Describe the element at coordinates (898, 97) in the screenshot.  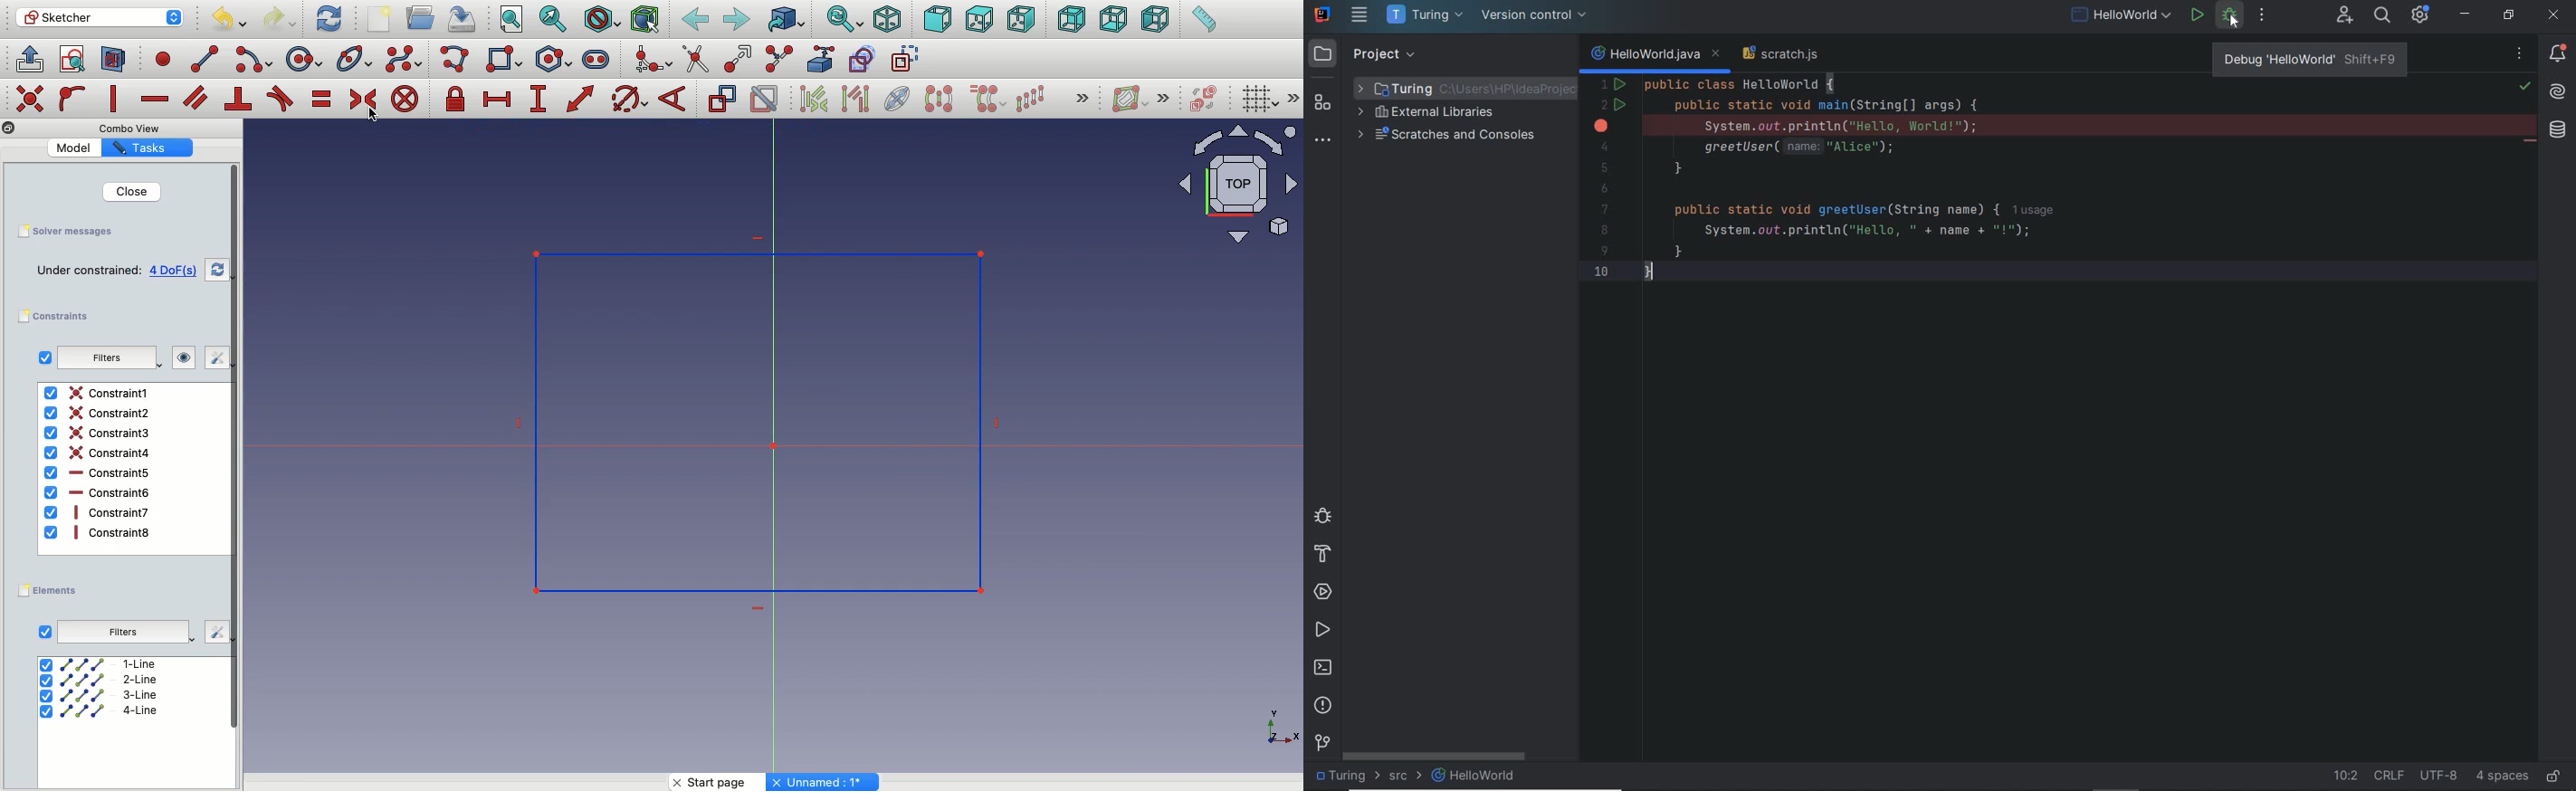
I see `Internal geometry ` at that location.